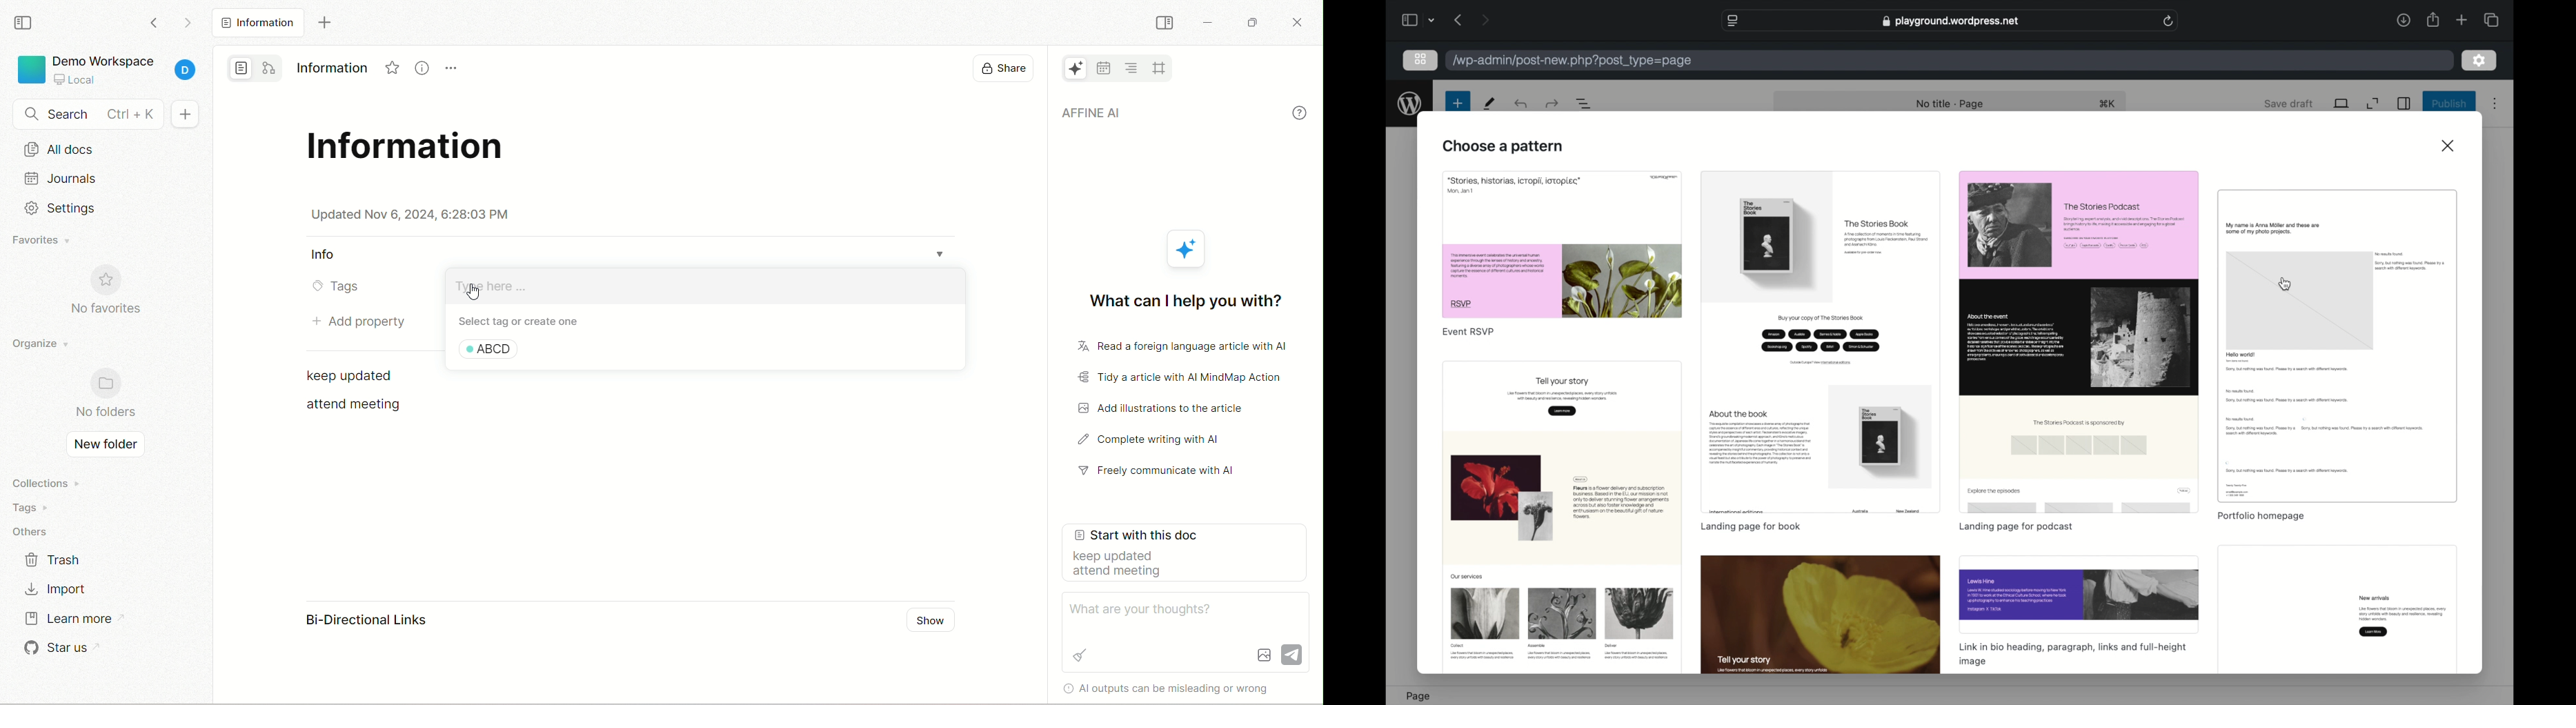 The height and width of the screenshot is (728, 2576). What do you see at coordinates (38, 506) in the screenshot?
I see `tags` at bounding box center [38, 506].